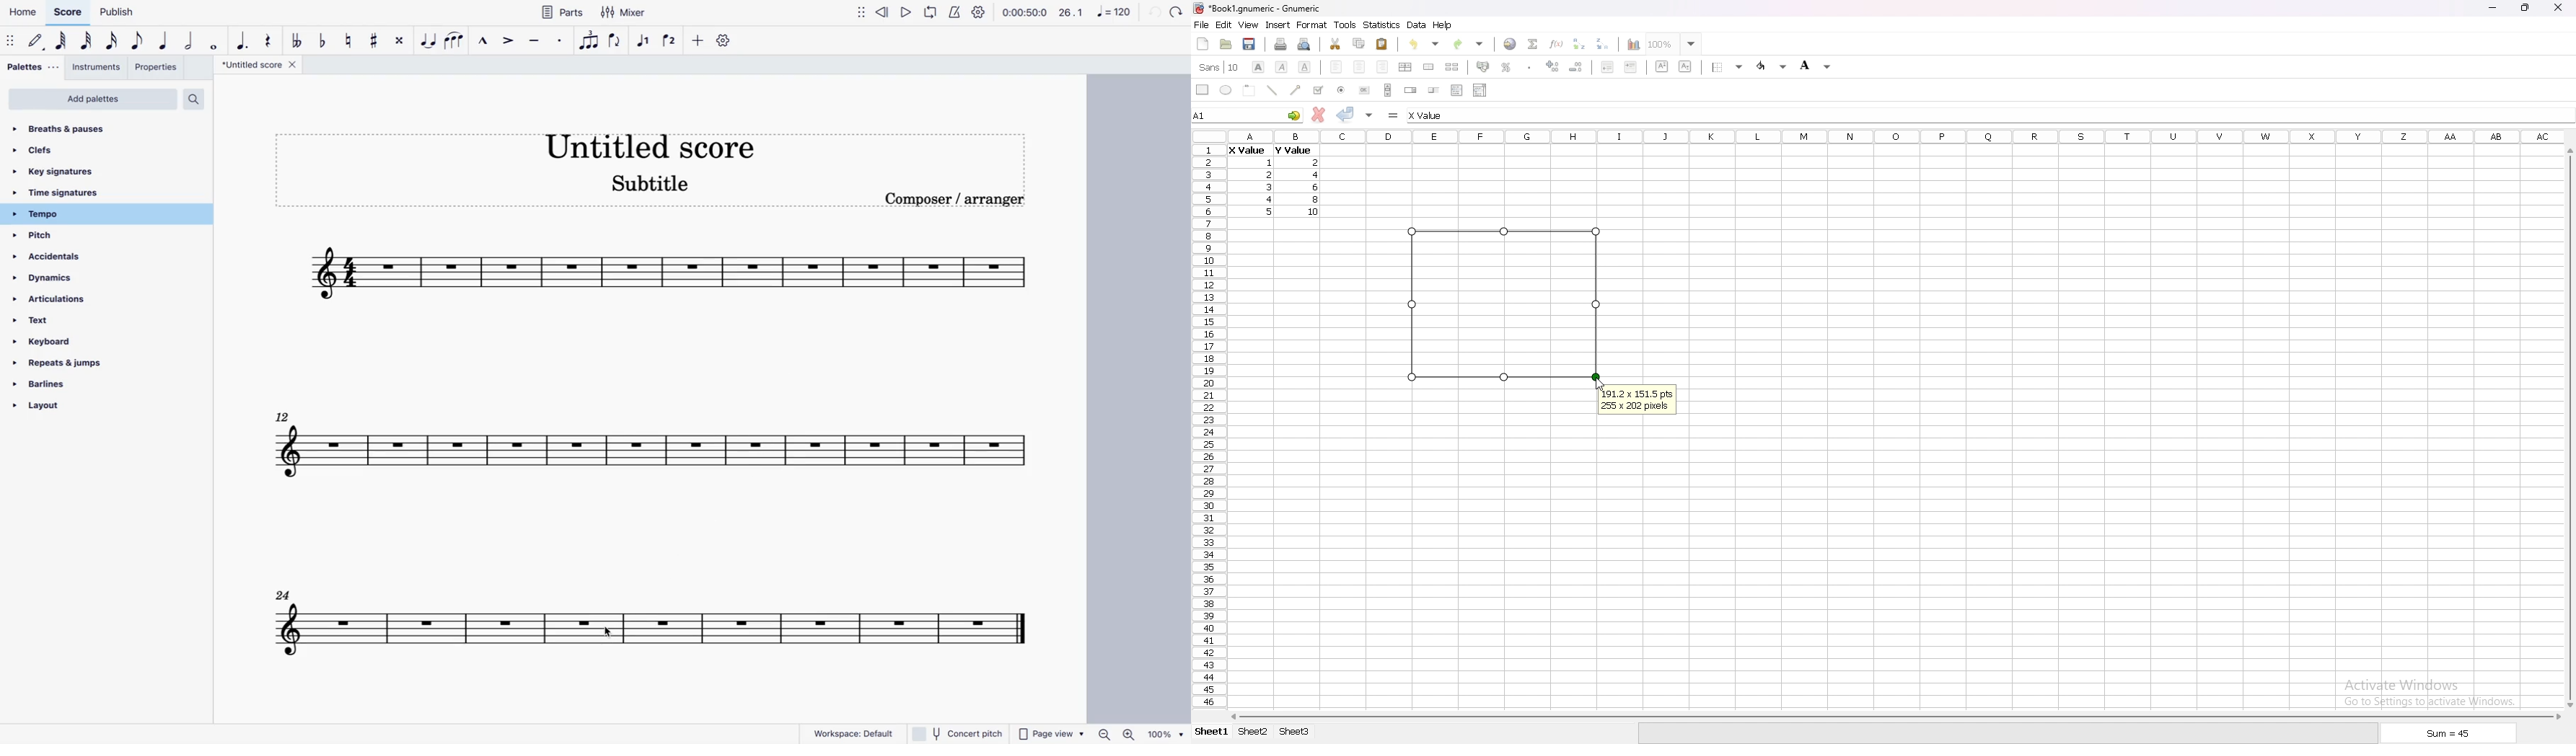 This screenshot has height=756, width=2576. Describe the element at coordinates (90, 215) in the screenshot. I see `tempo` at that location.